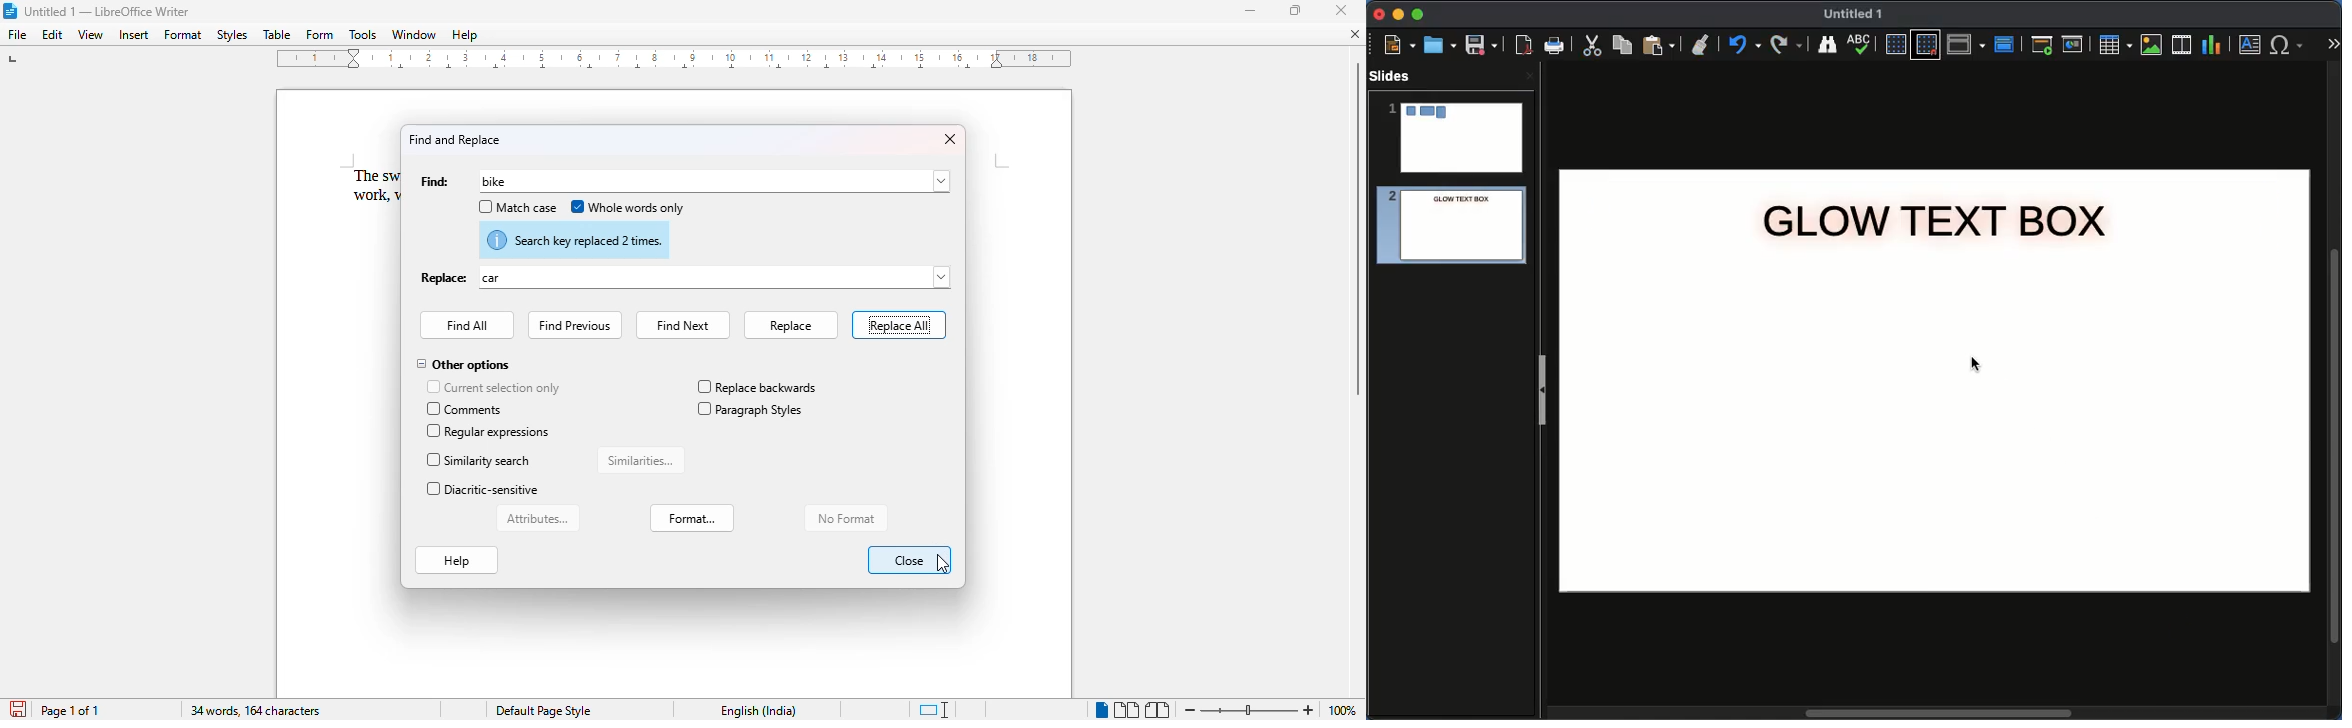  What do you see at coordinates (908, 560) in the screenshot?
I see `close` at bounding box center [908, 560].